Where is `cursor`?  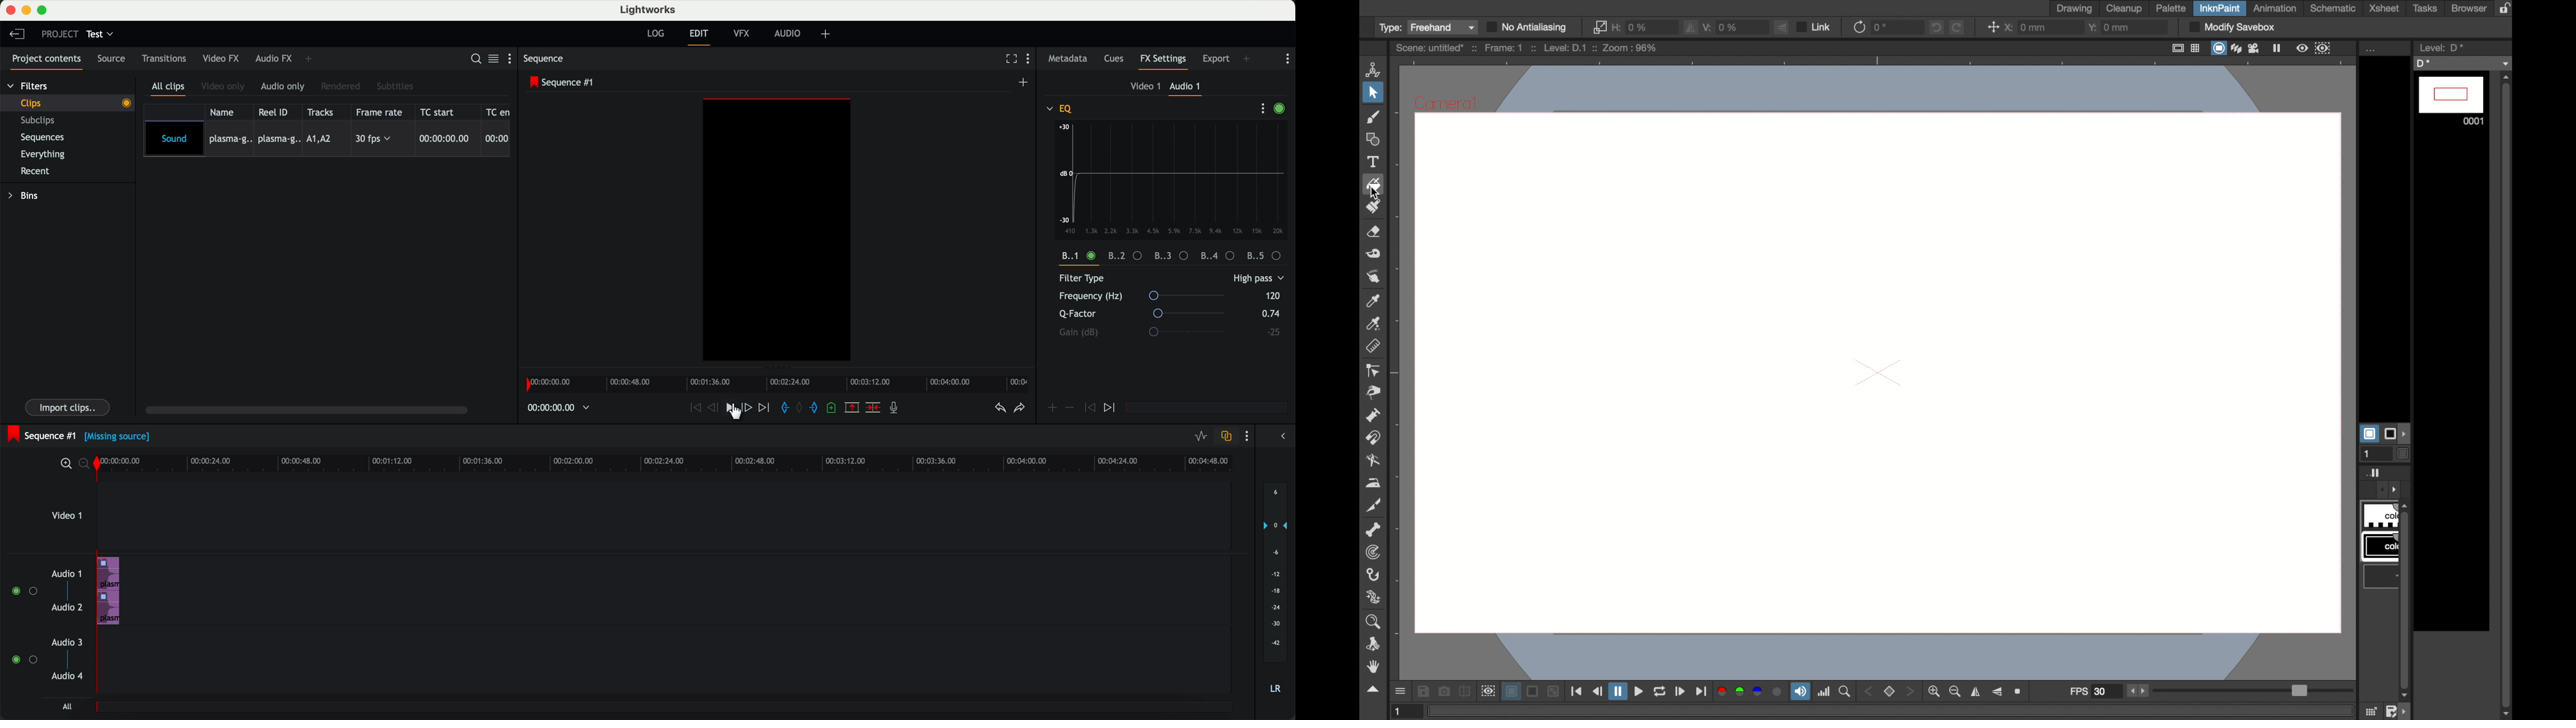 cursor is located at coordinates (736, 418).